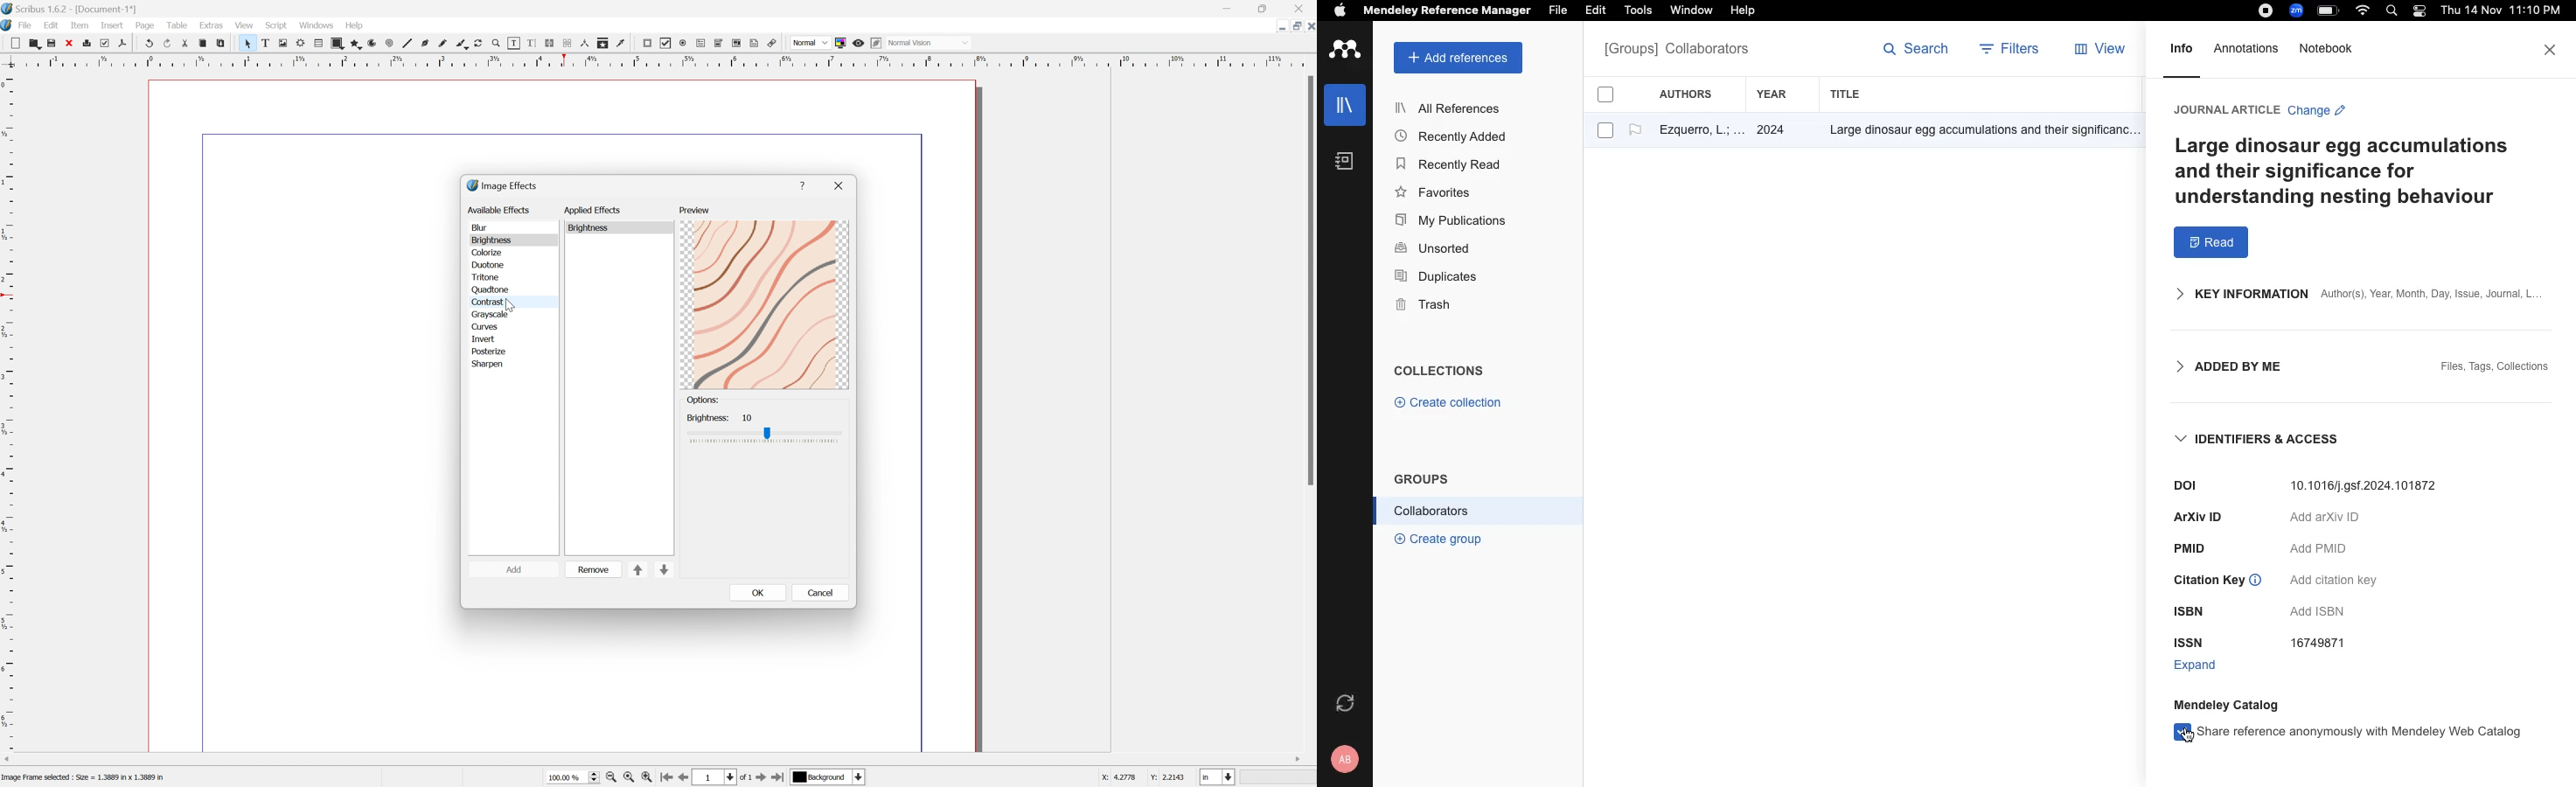 This screenshot has height=812, width=2576. What do you see at coordinates (357, 42) in the screenshot?
I see `Polygon` at bounding box center [357, 42].